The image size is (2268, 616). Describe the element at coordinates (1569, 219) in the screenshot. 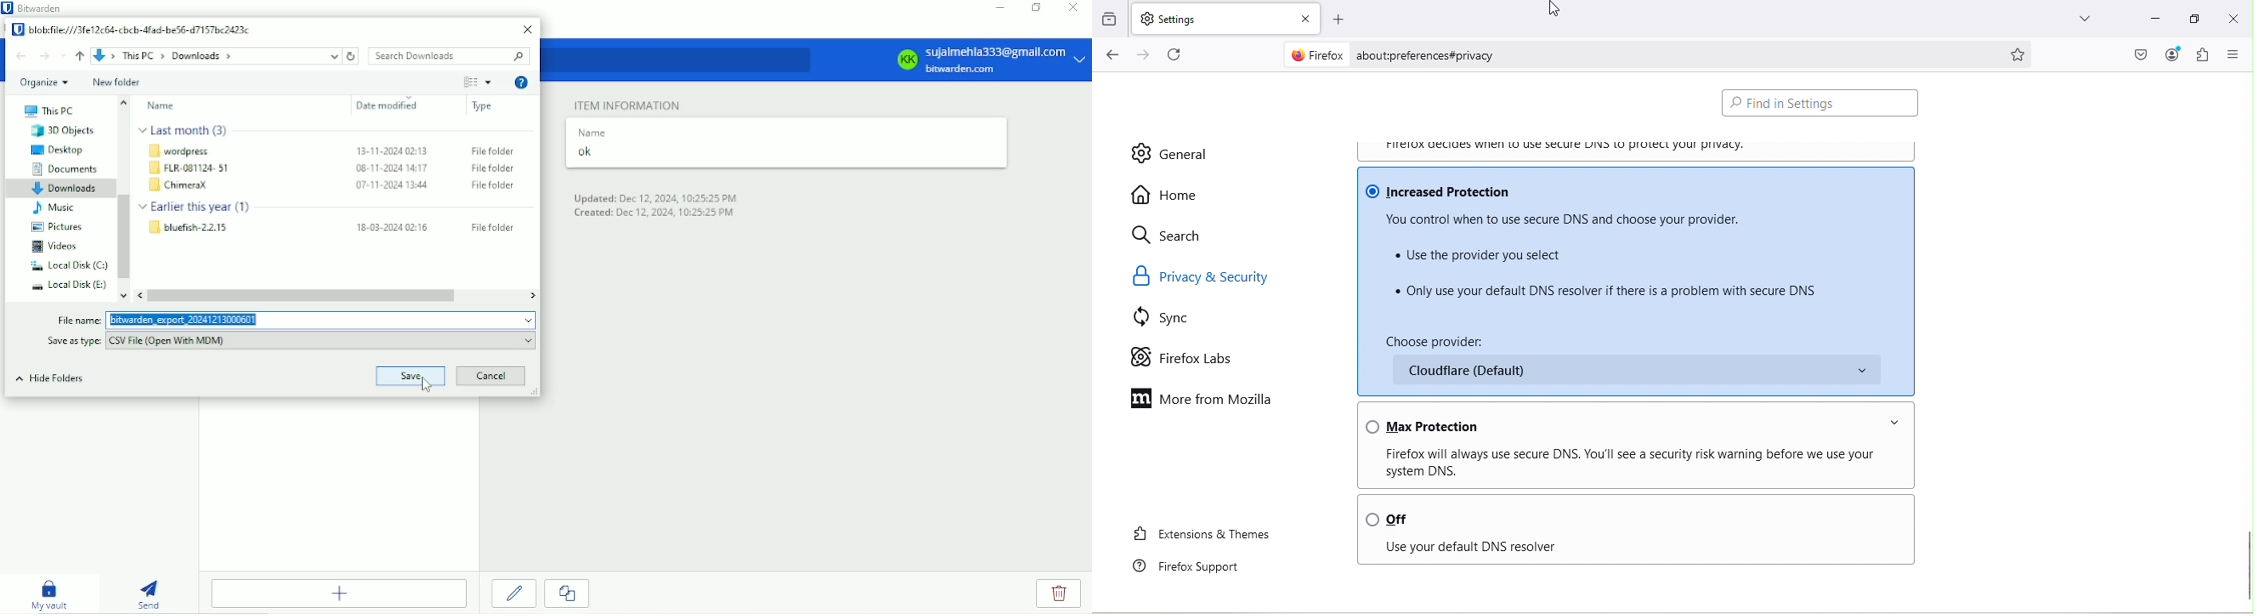

I see `You control when to use secure DNS and choose your provider.` at that location.